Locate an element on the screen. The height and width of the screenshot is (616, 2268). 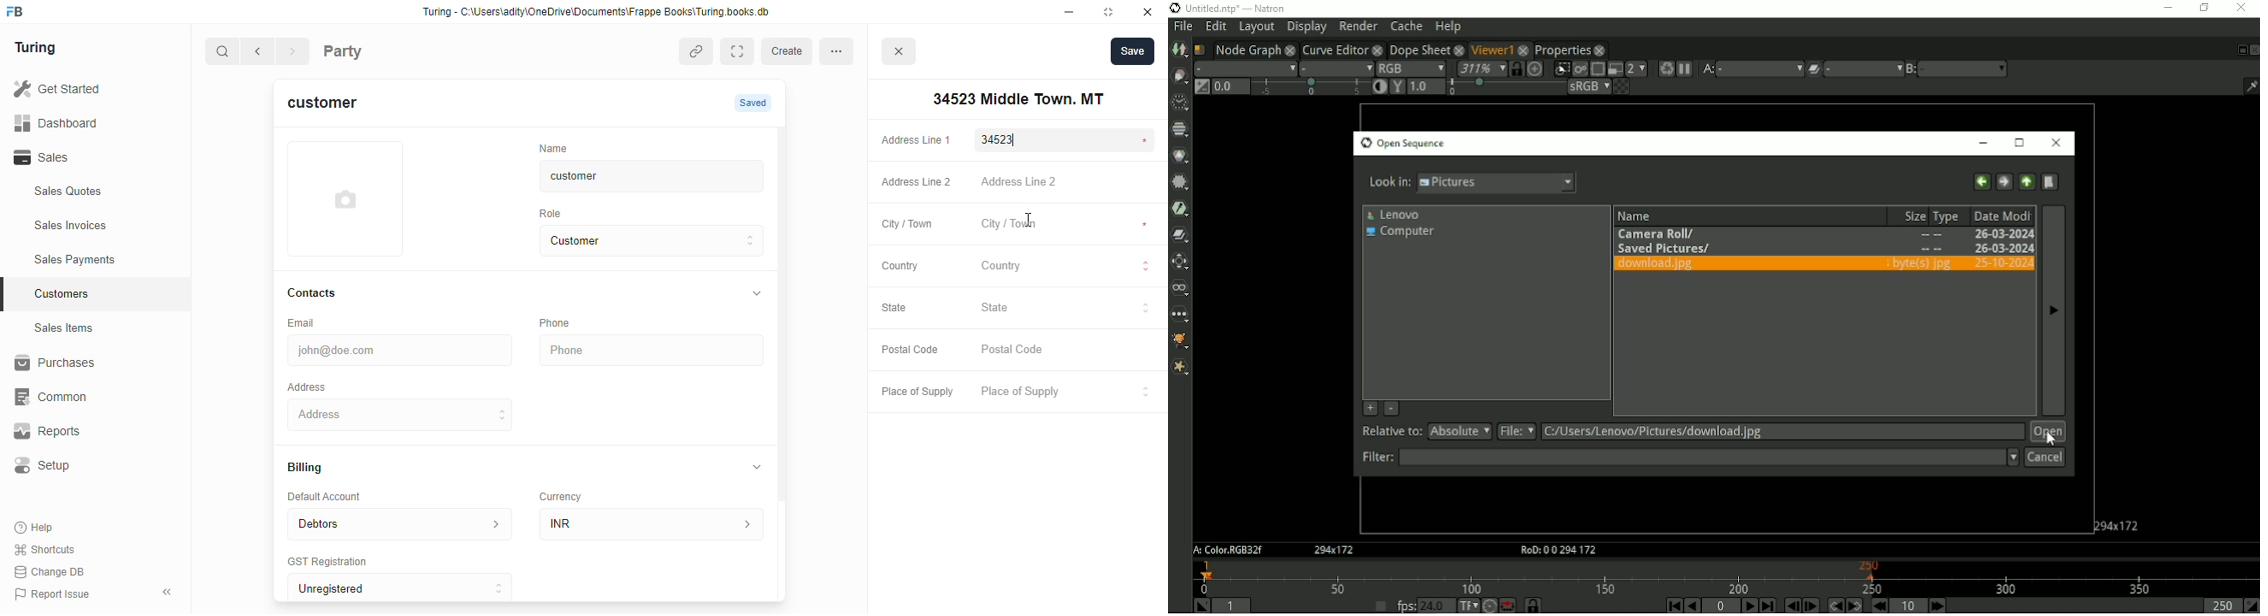
‘GST Registration is located at coordinates (334, 563).